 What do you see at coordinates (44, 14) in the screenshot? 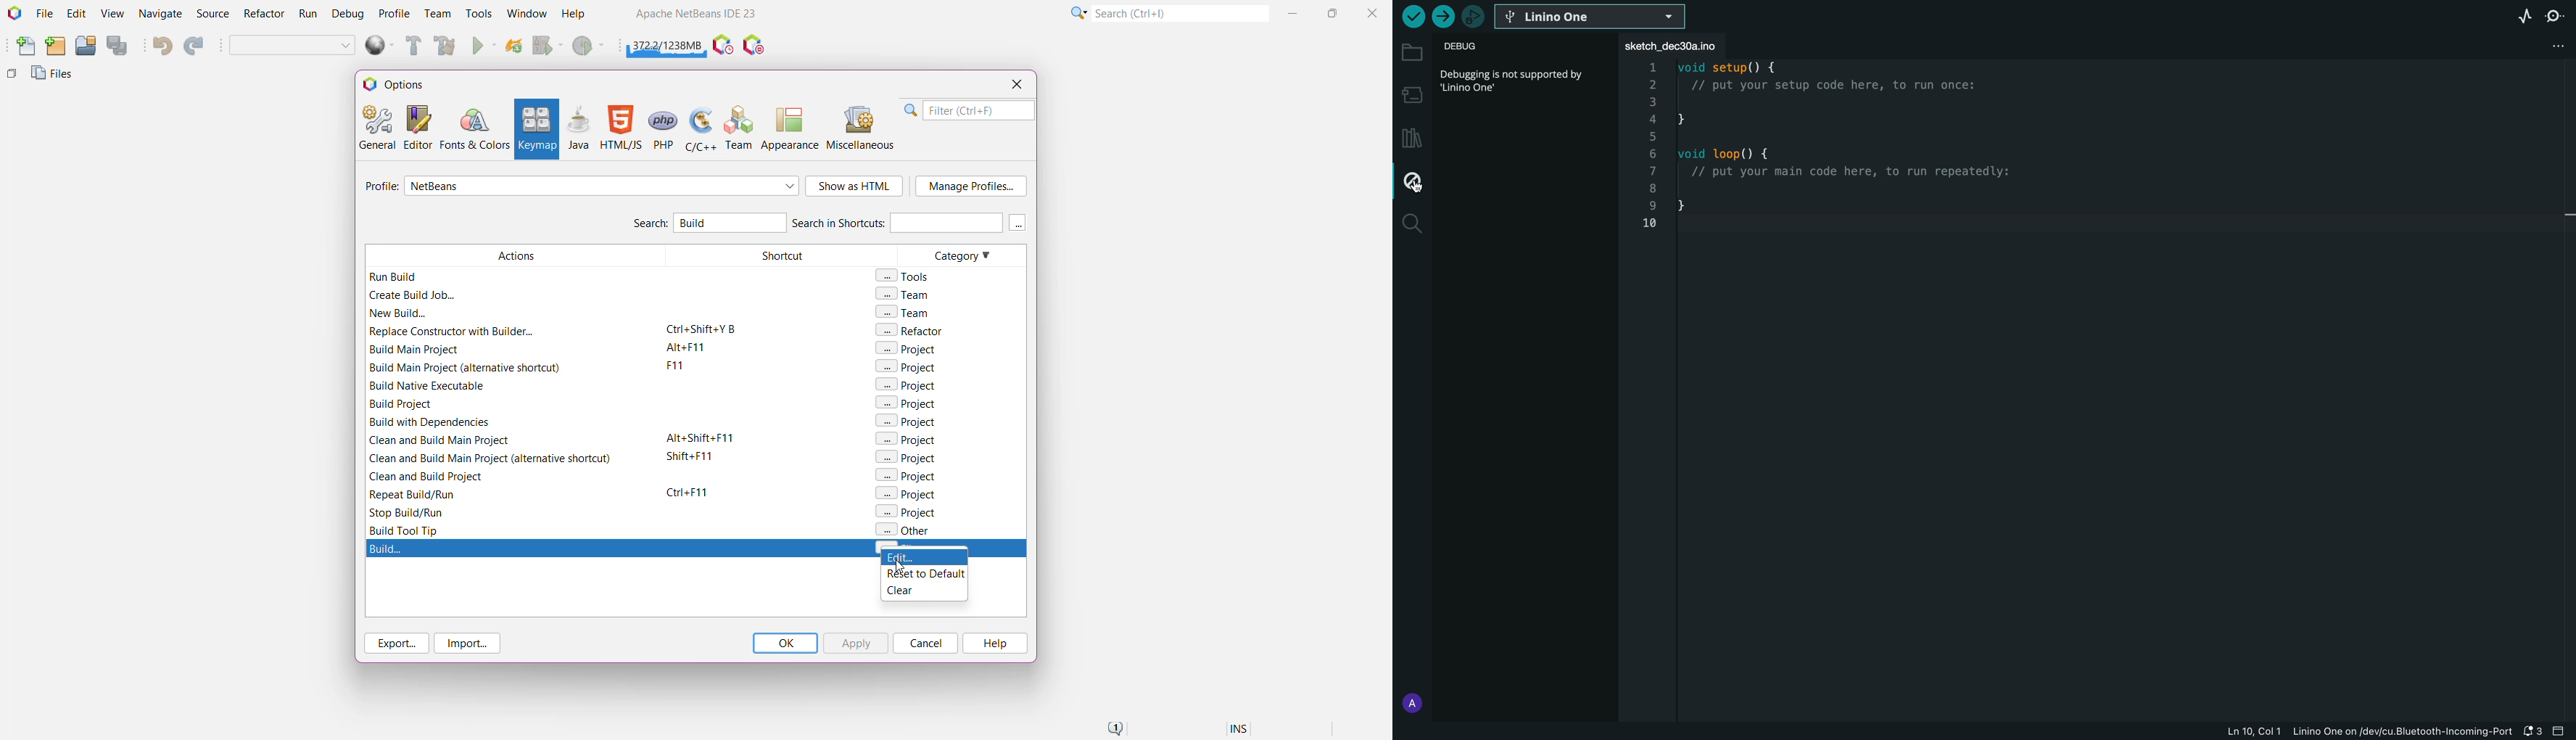
I see `File` at bounding box center [44, 14].